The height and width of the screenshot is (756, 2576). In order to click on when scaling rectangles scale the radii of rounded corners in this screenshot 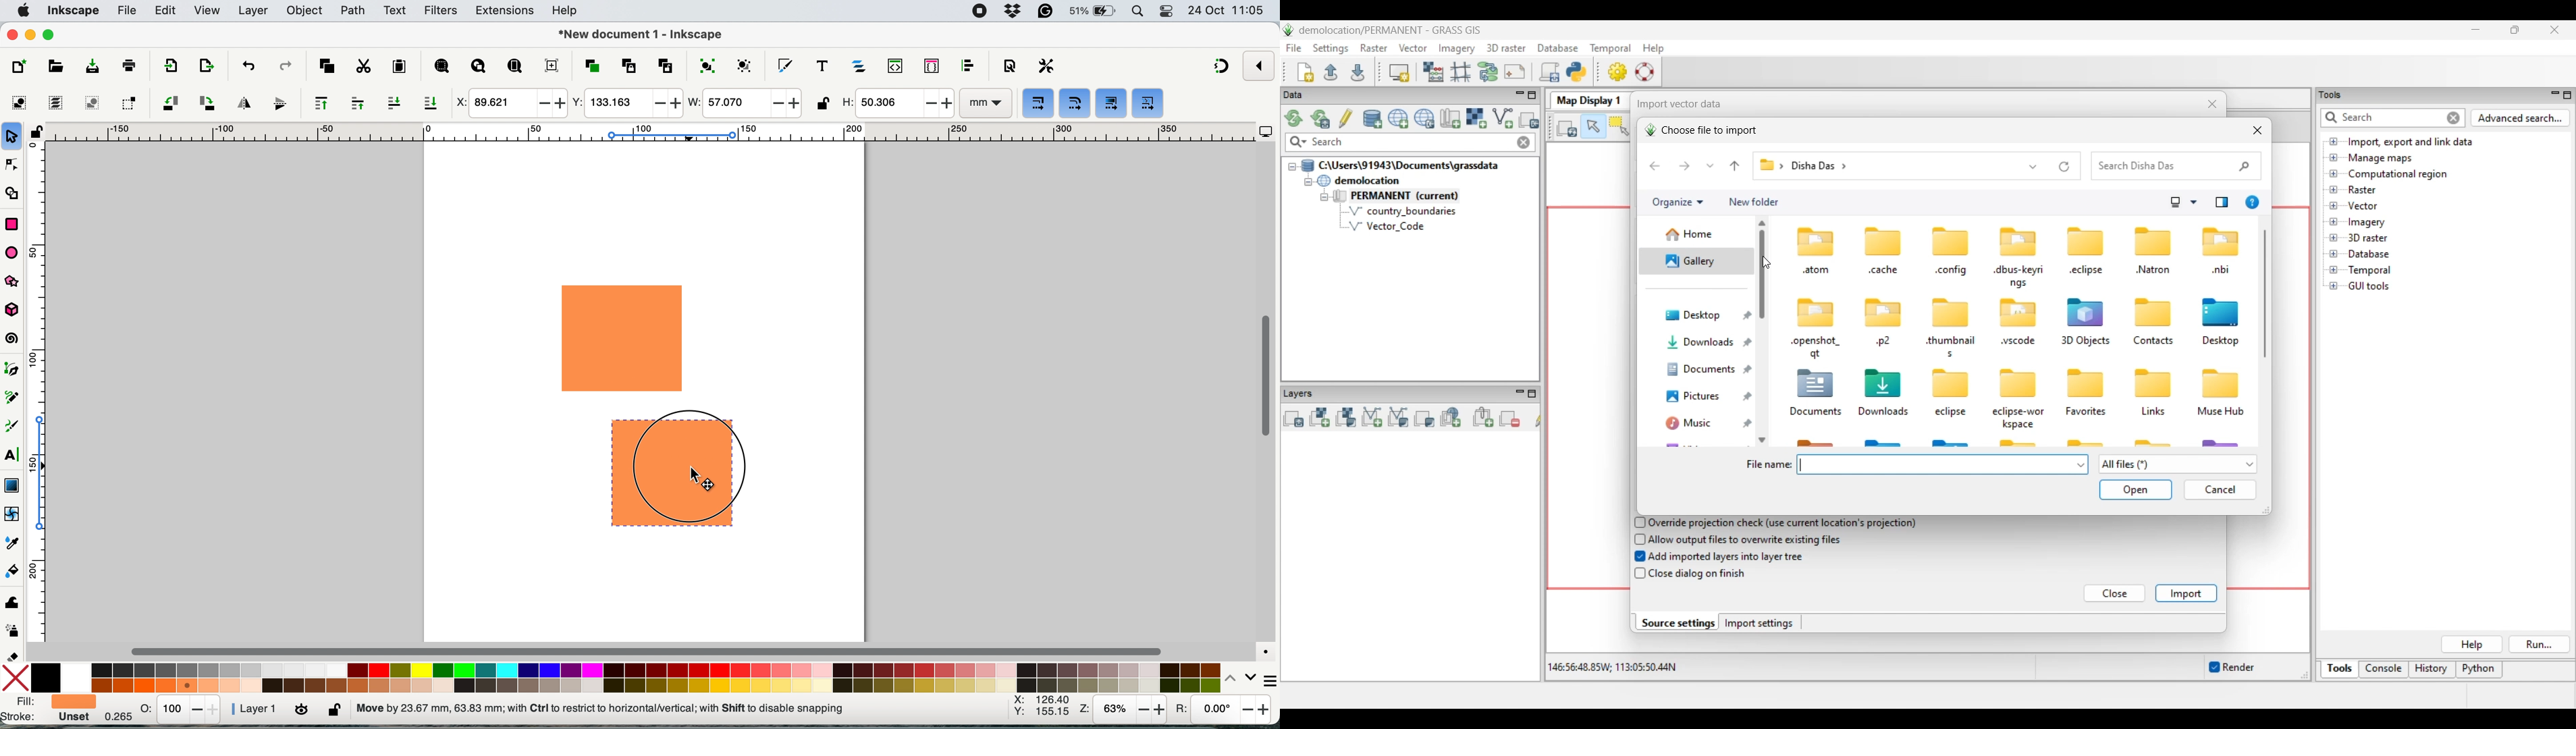, I will do `click(1073, 104)`.